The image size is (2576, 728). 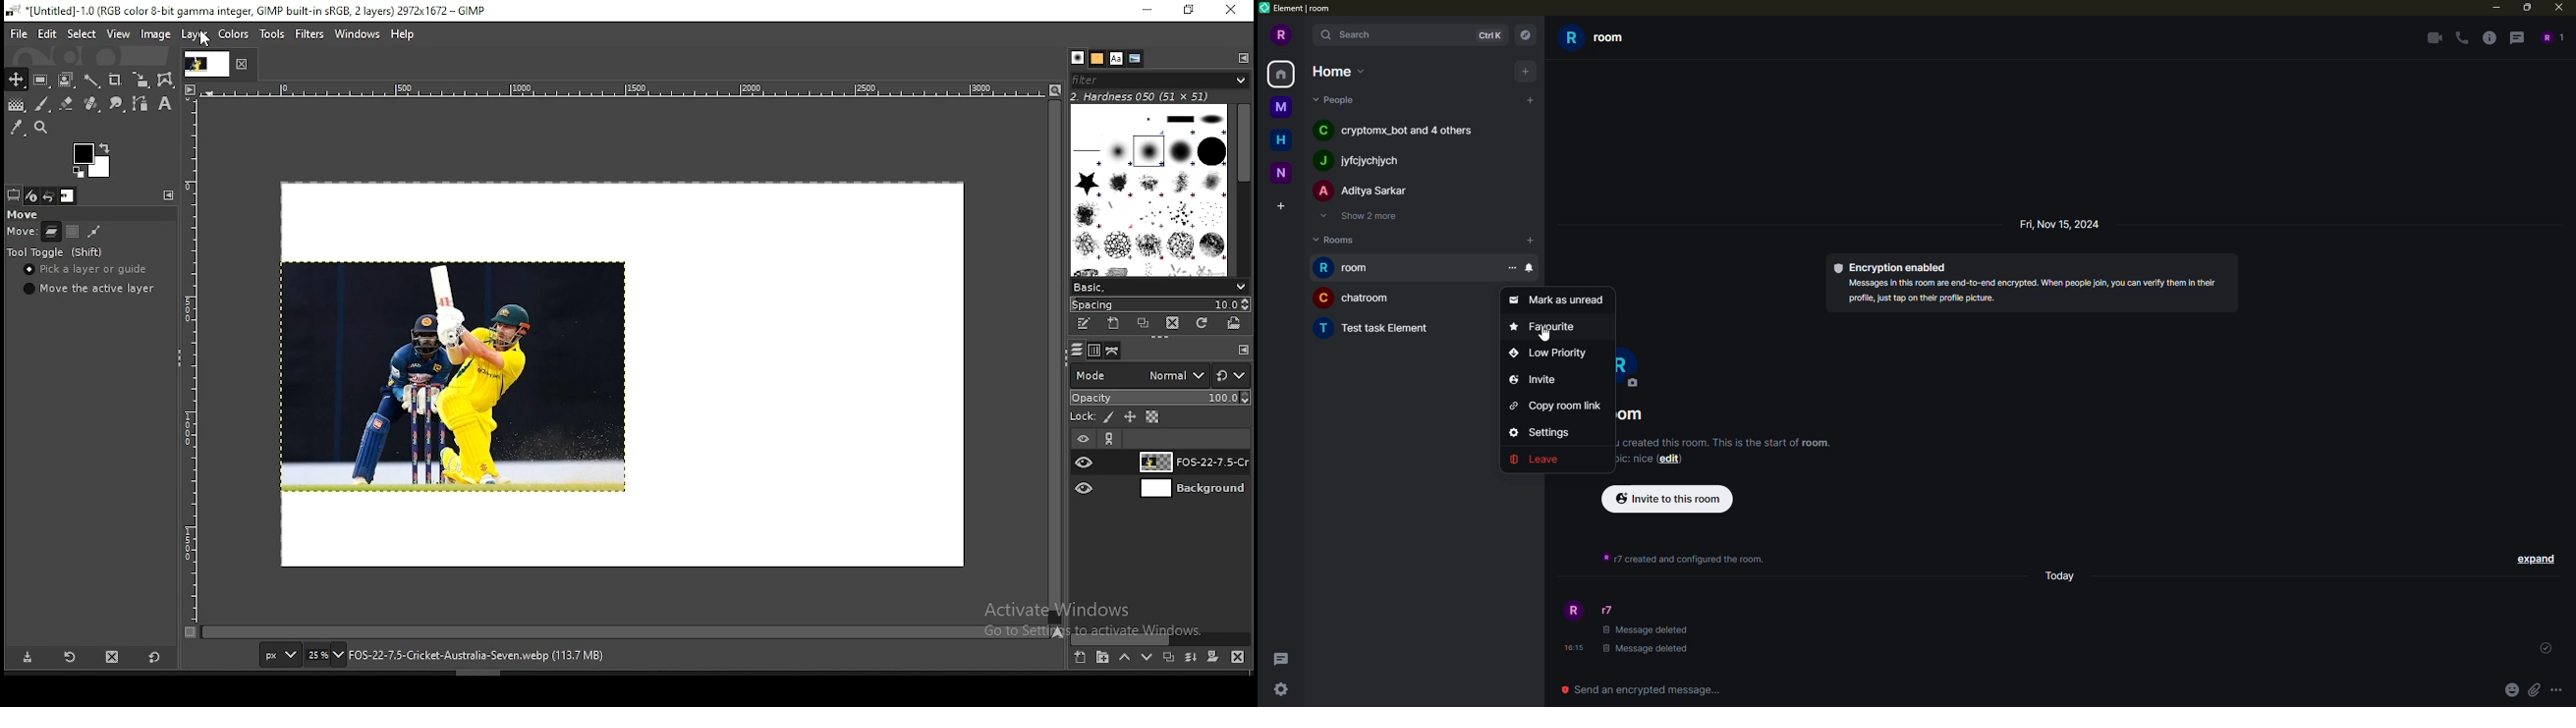 What do you see at coordinates (1282, 171) in the screenshot?
I see `n` at bounding box center [1282, 171].